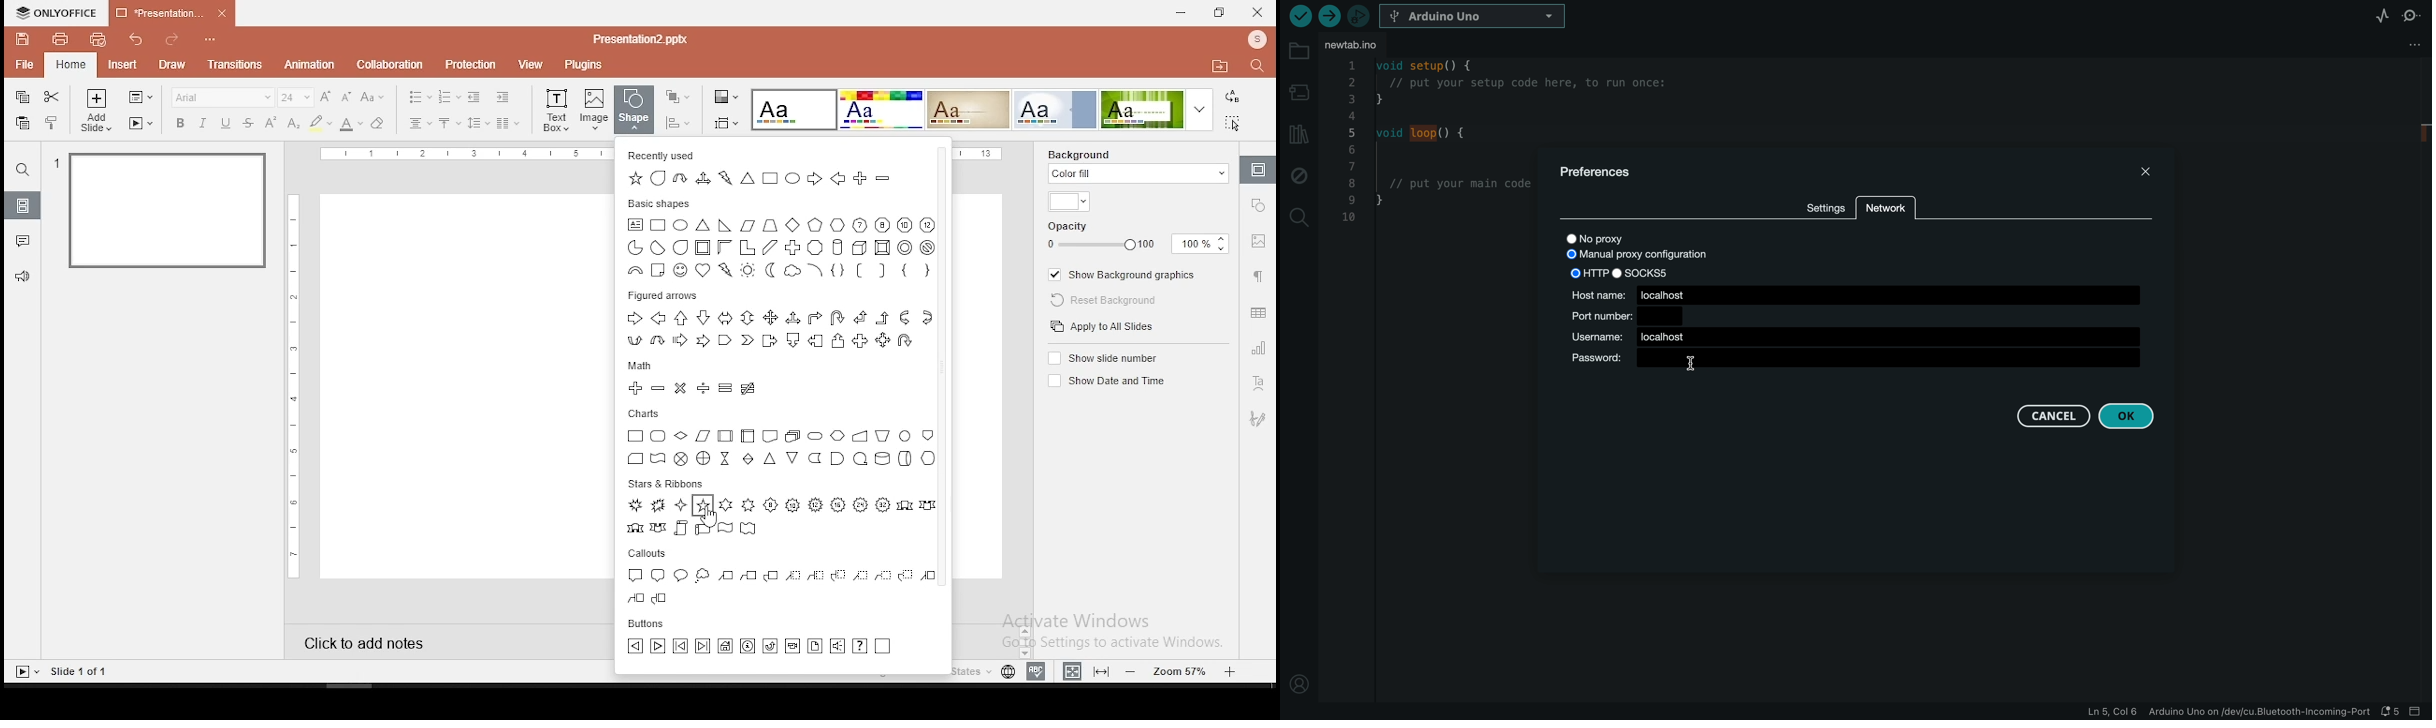  I want to click on image settings, so click(1259, 241).